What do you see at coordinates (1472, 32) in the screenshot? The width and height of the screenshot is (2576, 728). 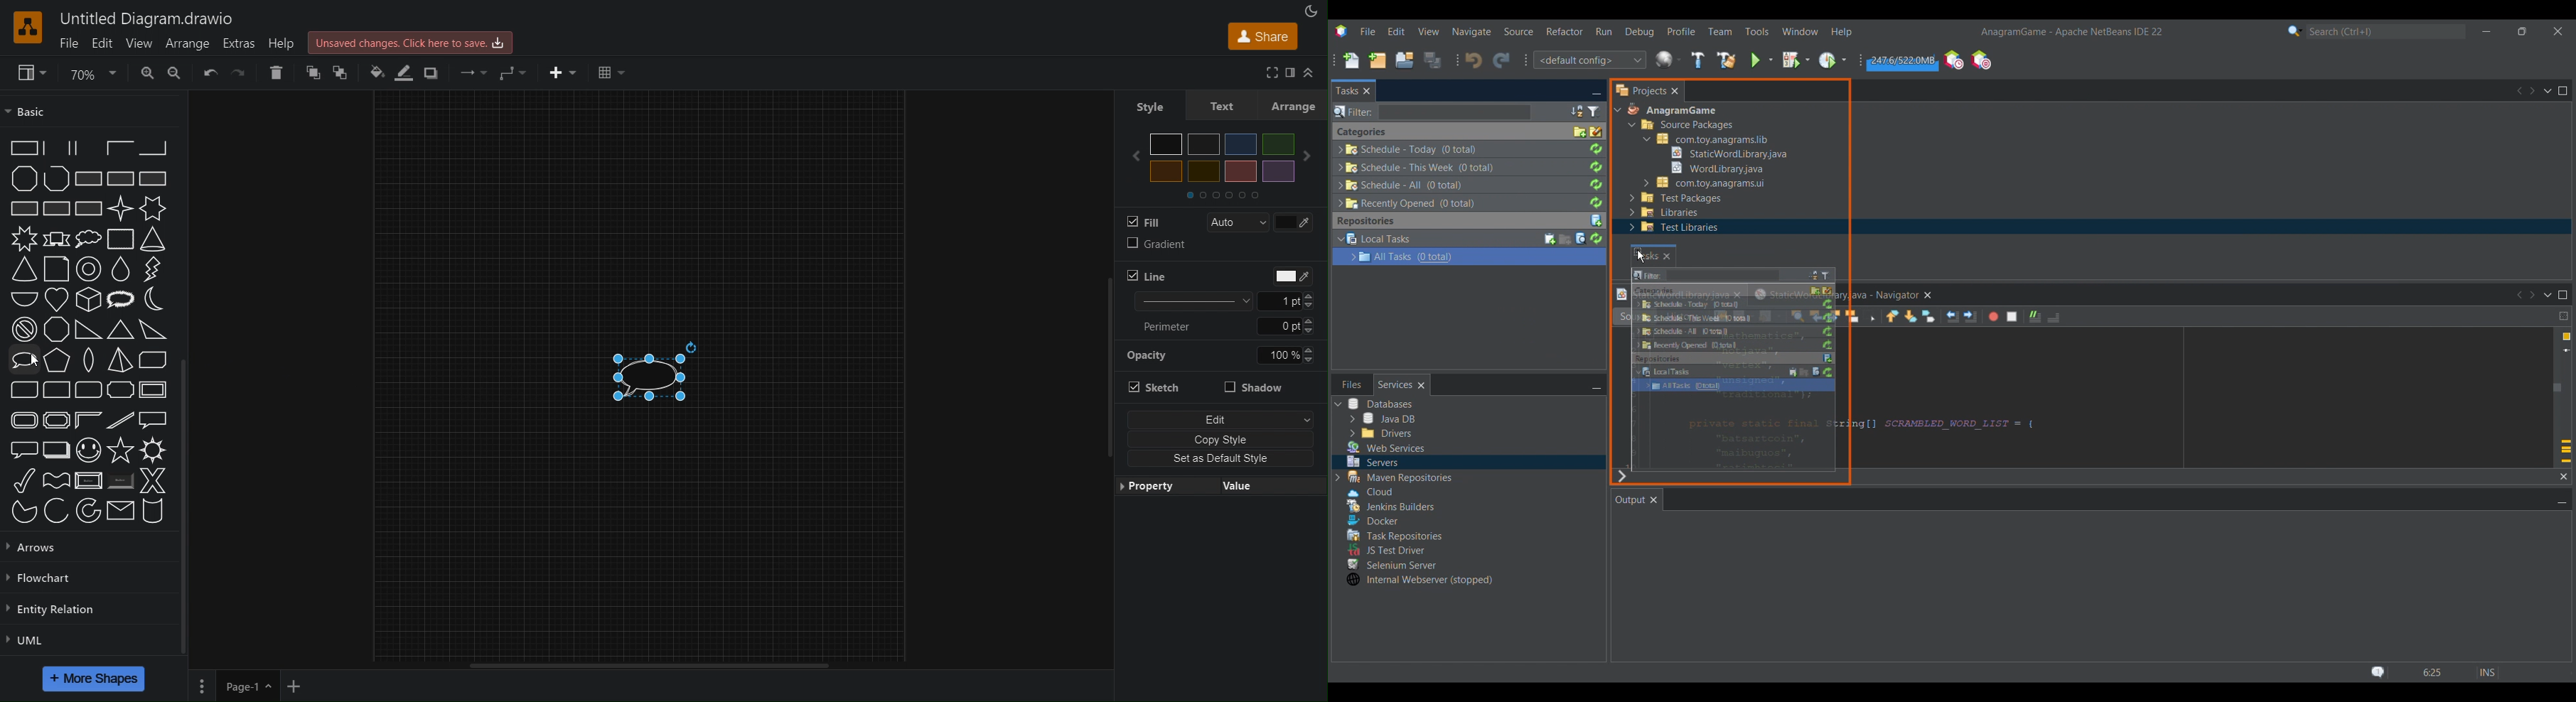 I see `Navigate menu` at bounding box center [1472, 32].